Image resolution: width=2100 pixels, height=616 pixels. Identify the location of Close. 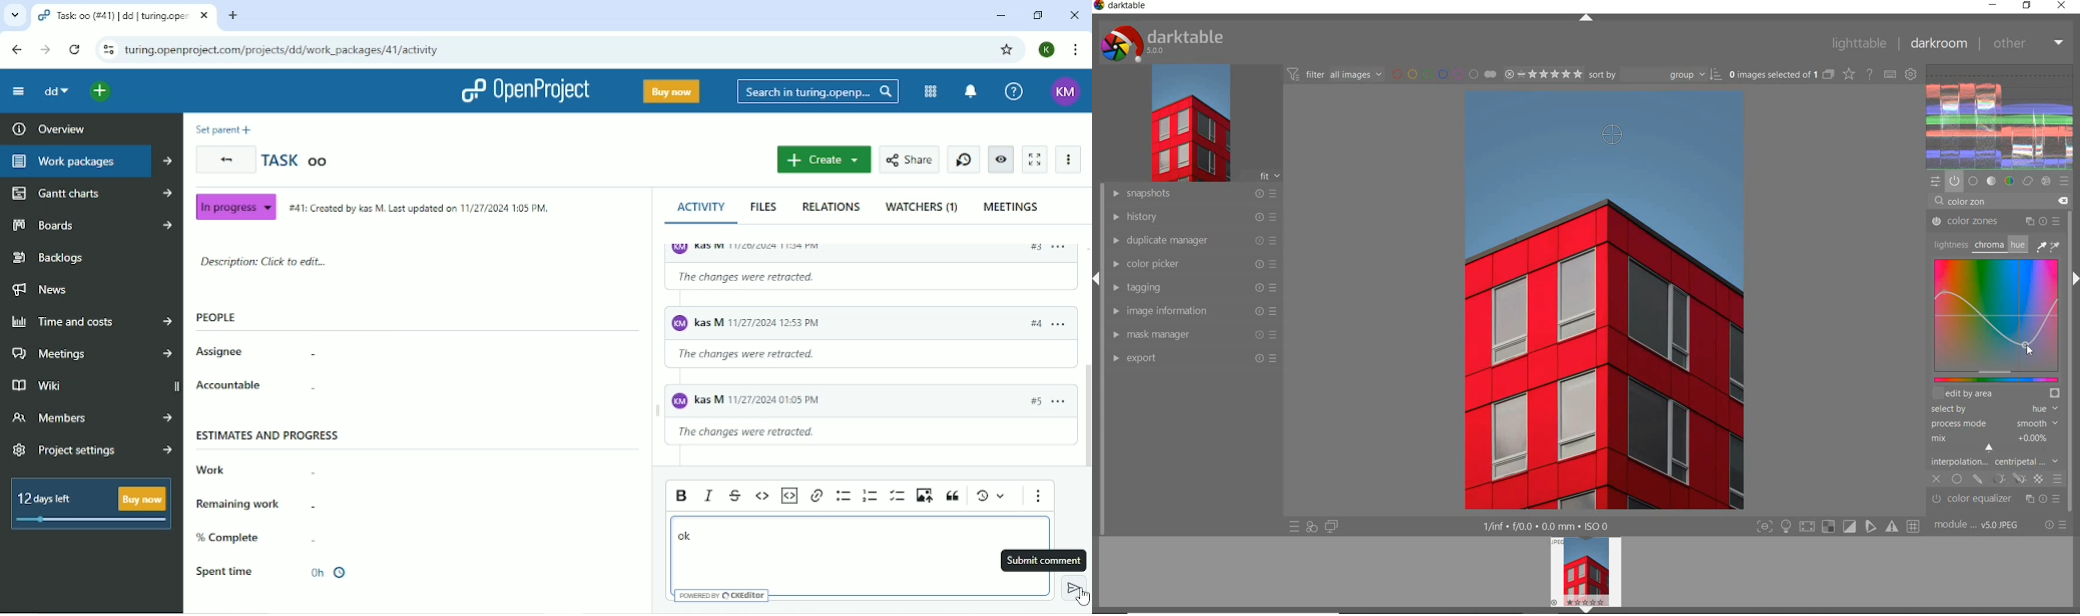
(1074, 15).